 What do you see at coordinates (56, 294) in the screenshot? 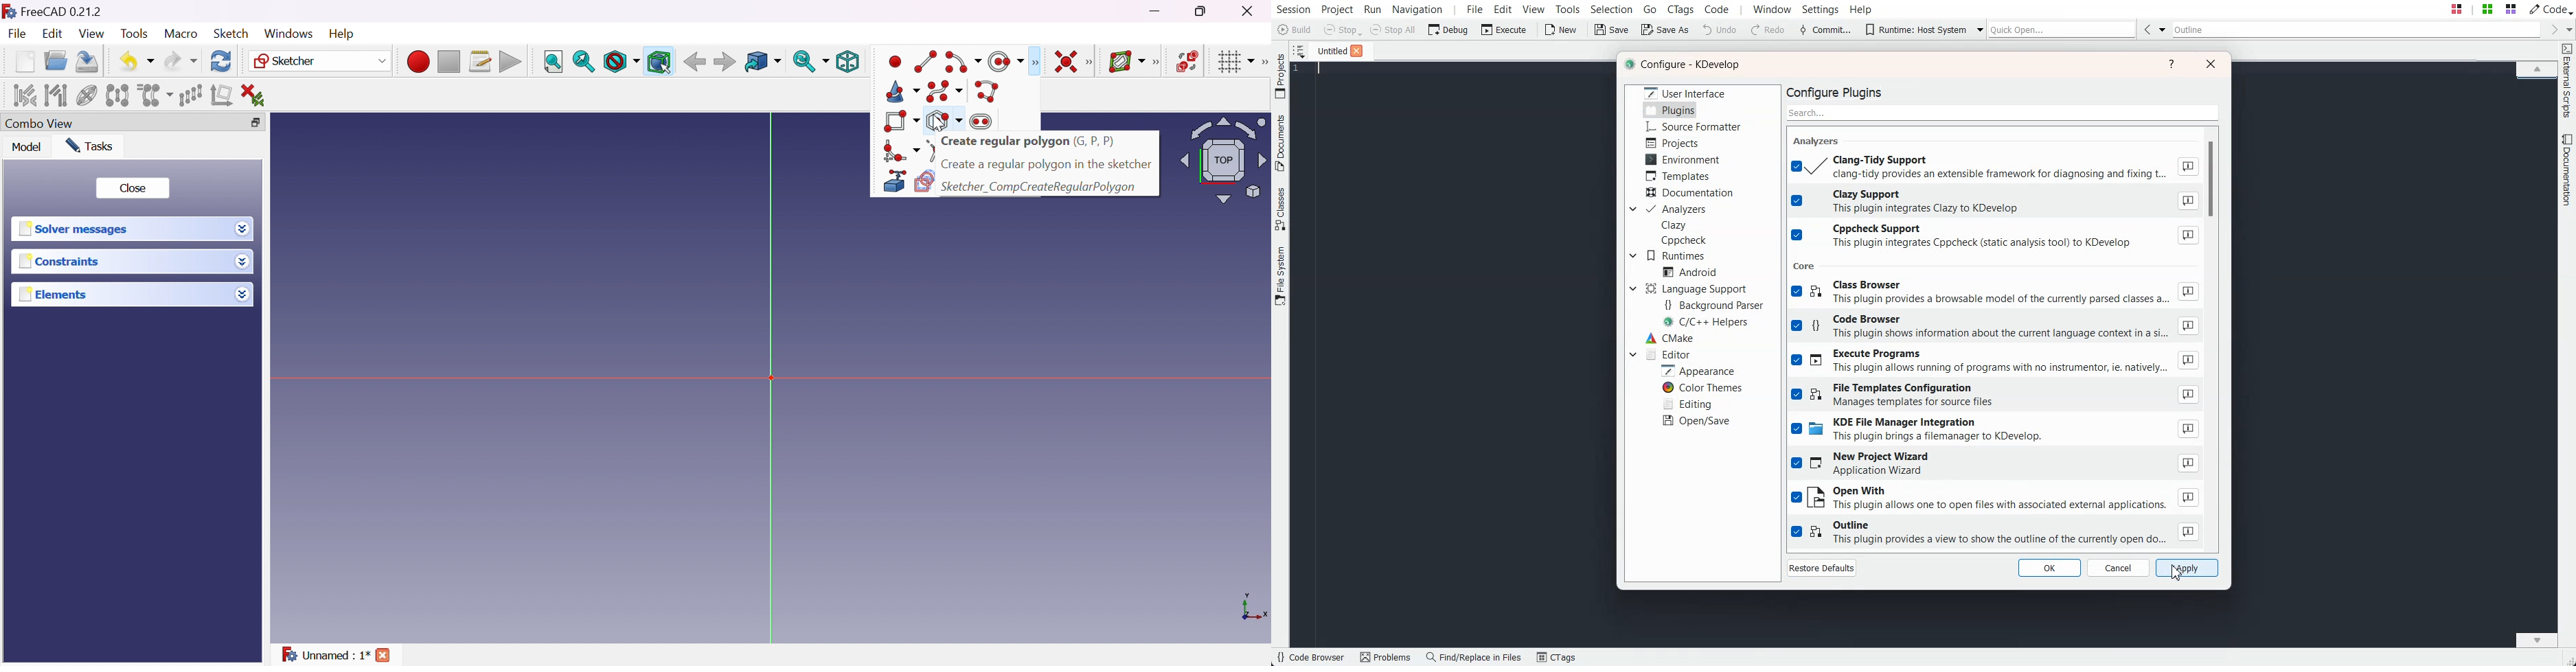
I see `Elements` at bounding box center [56, 294].